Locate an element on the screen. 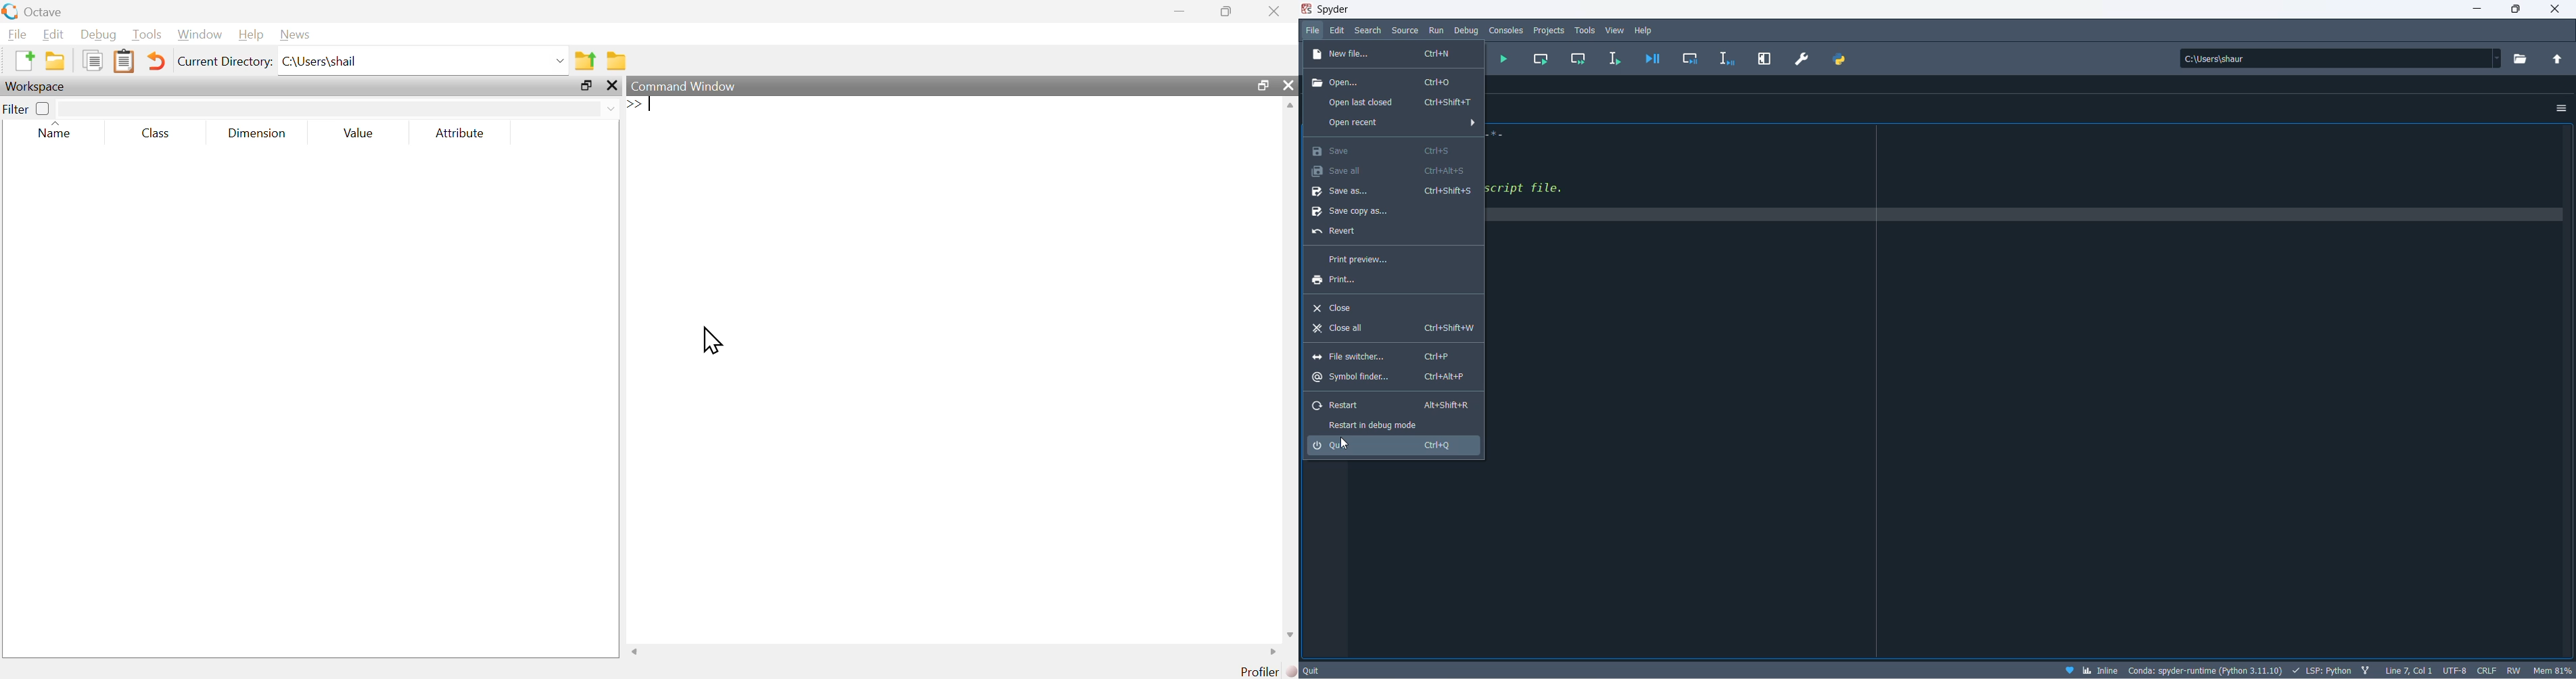  working directory is located at coordinates (2523, 59).